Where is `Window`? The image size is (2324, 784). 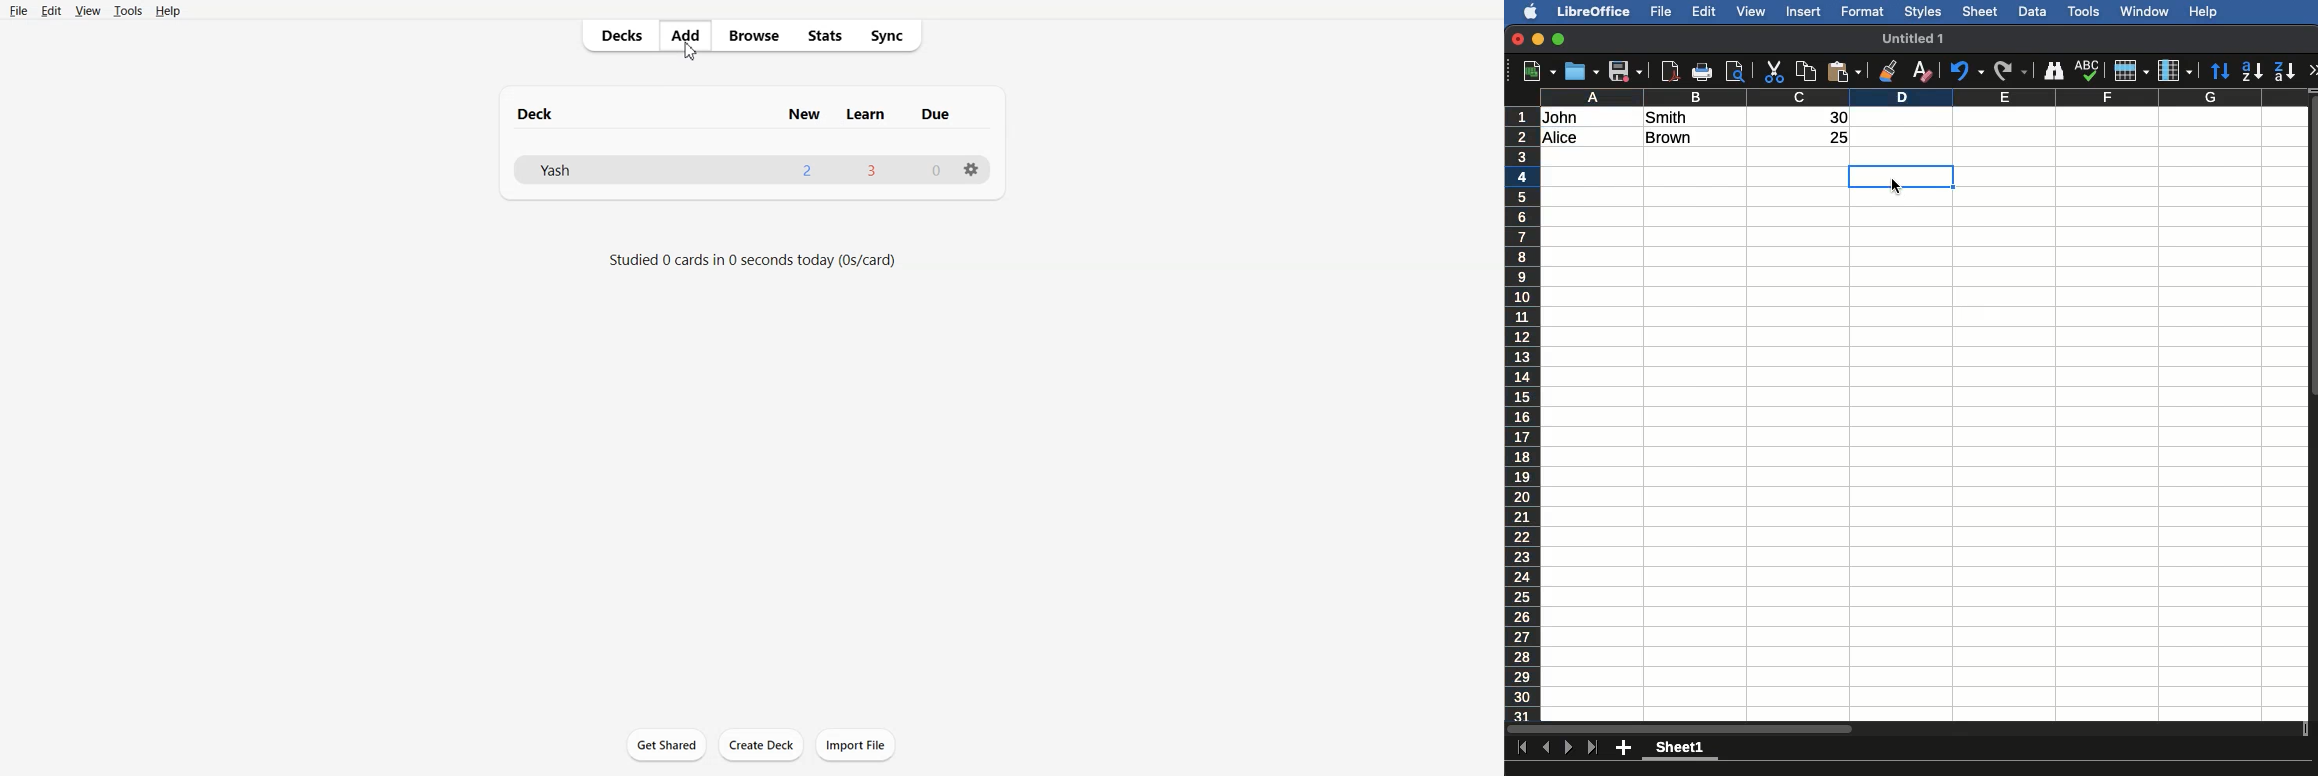
Window is located at coordinates (2148, 12).